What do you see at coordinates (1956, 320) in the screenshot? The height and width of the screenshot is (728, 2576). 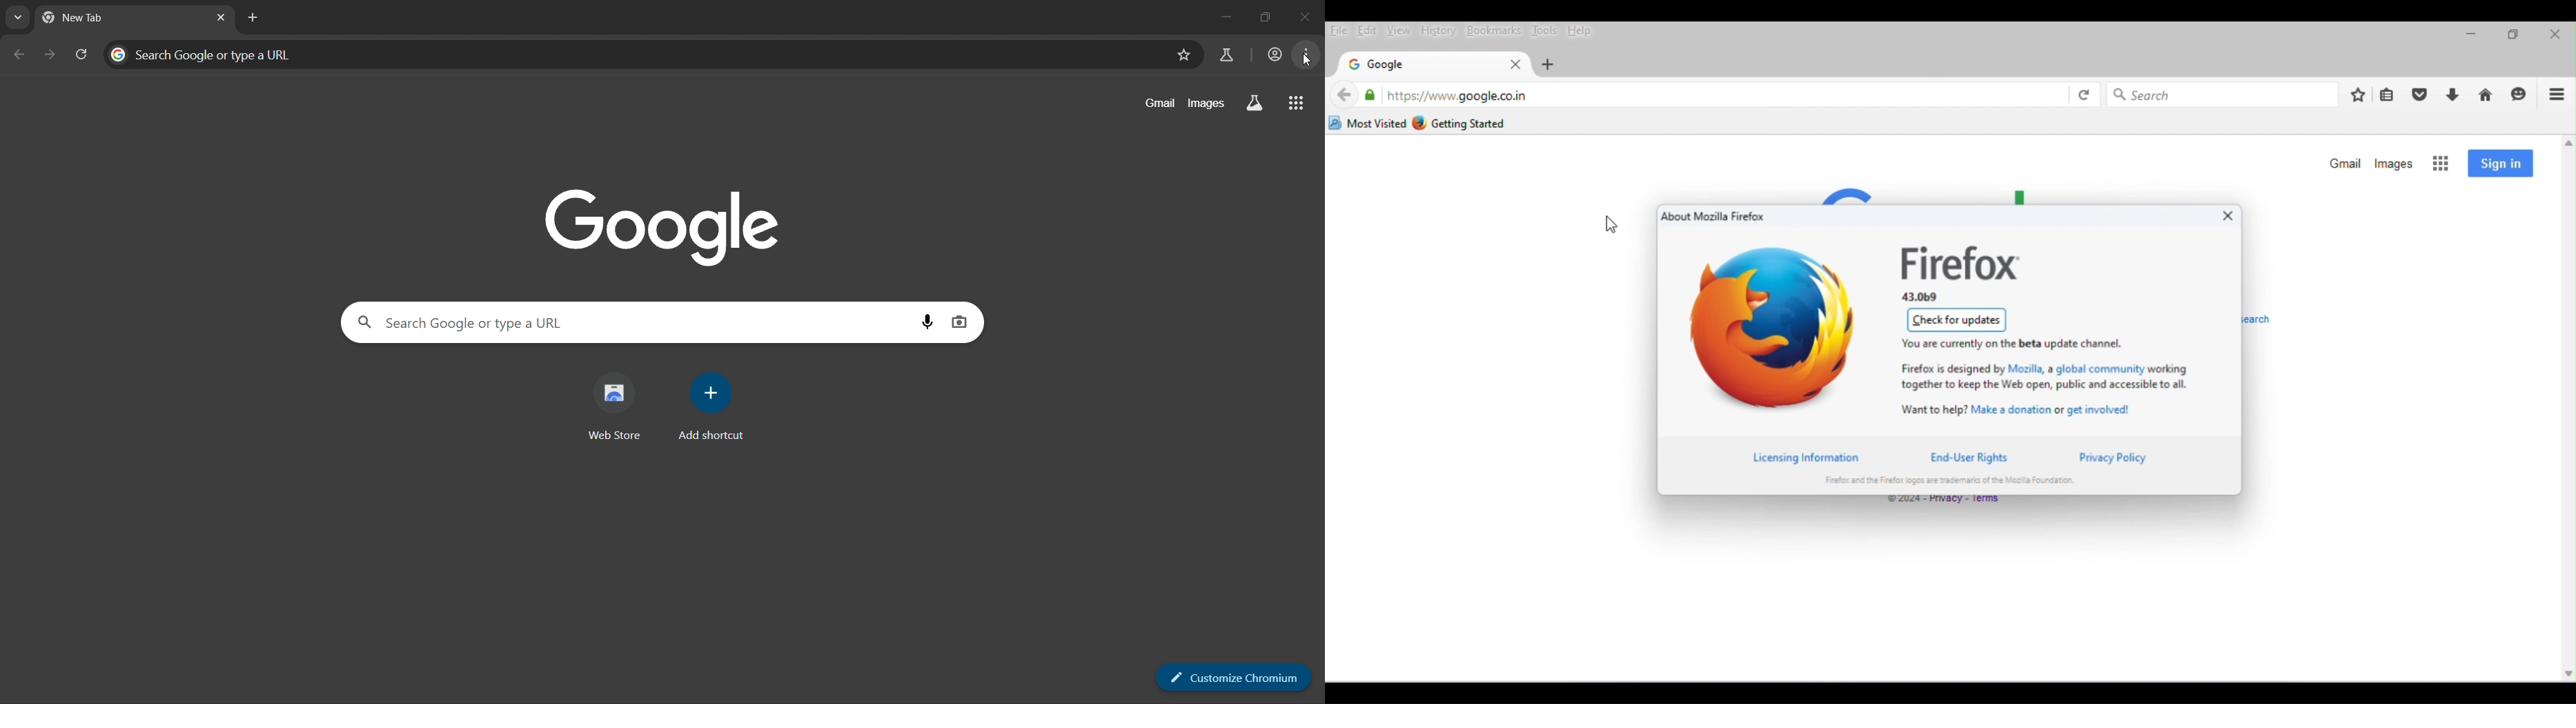 I see `check for updates` at bounding box center [1956, 320].